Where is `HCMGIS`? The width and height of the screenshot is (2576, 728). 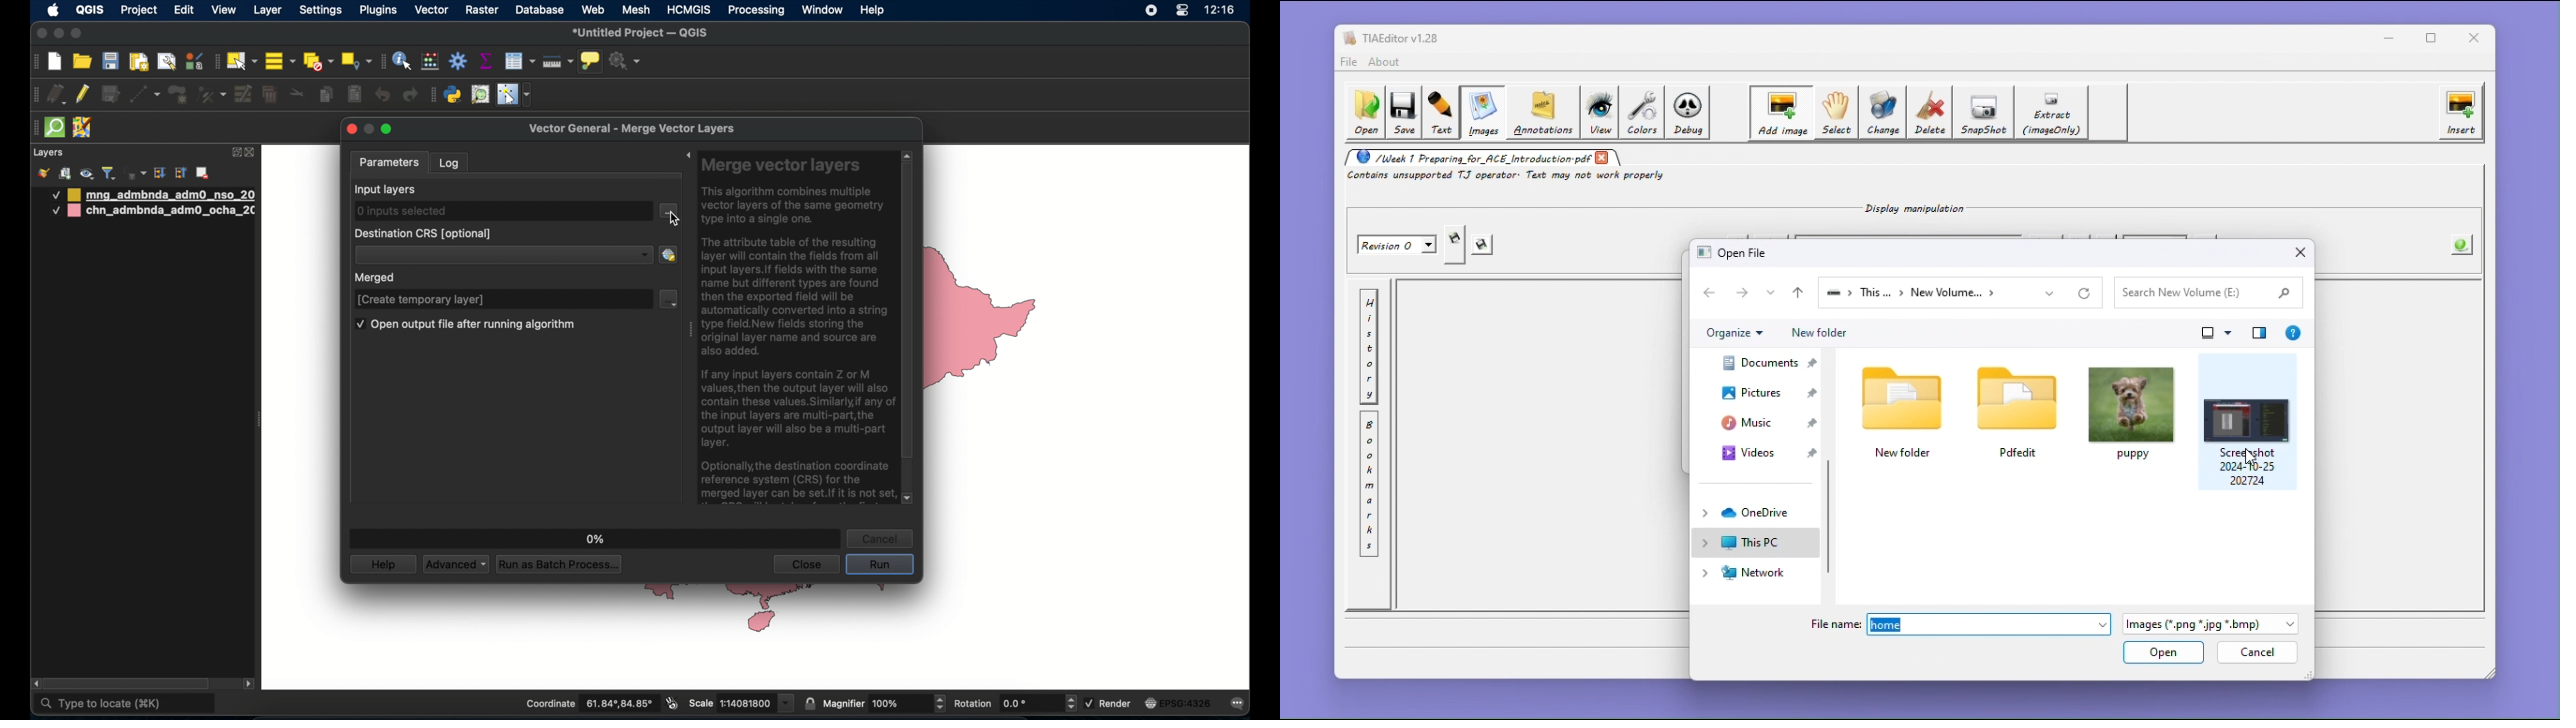
HCMGIS is located at coordinates (689, 9).